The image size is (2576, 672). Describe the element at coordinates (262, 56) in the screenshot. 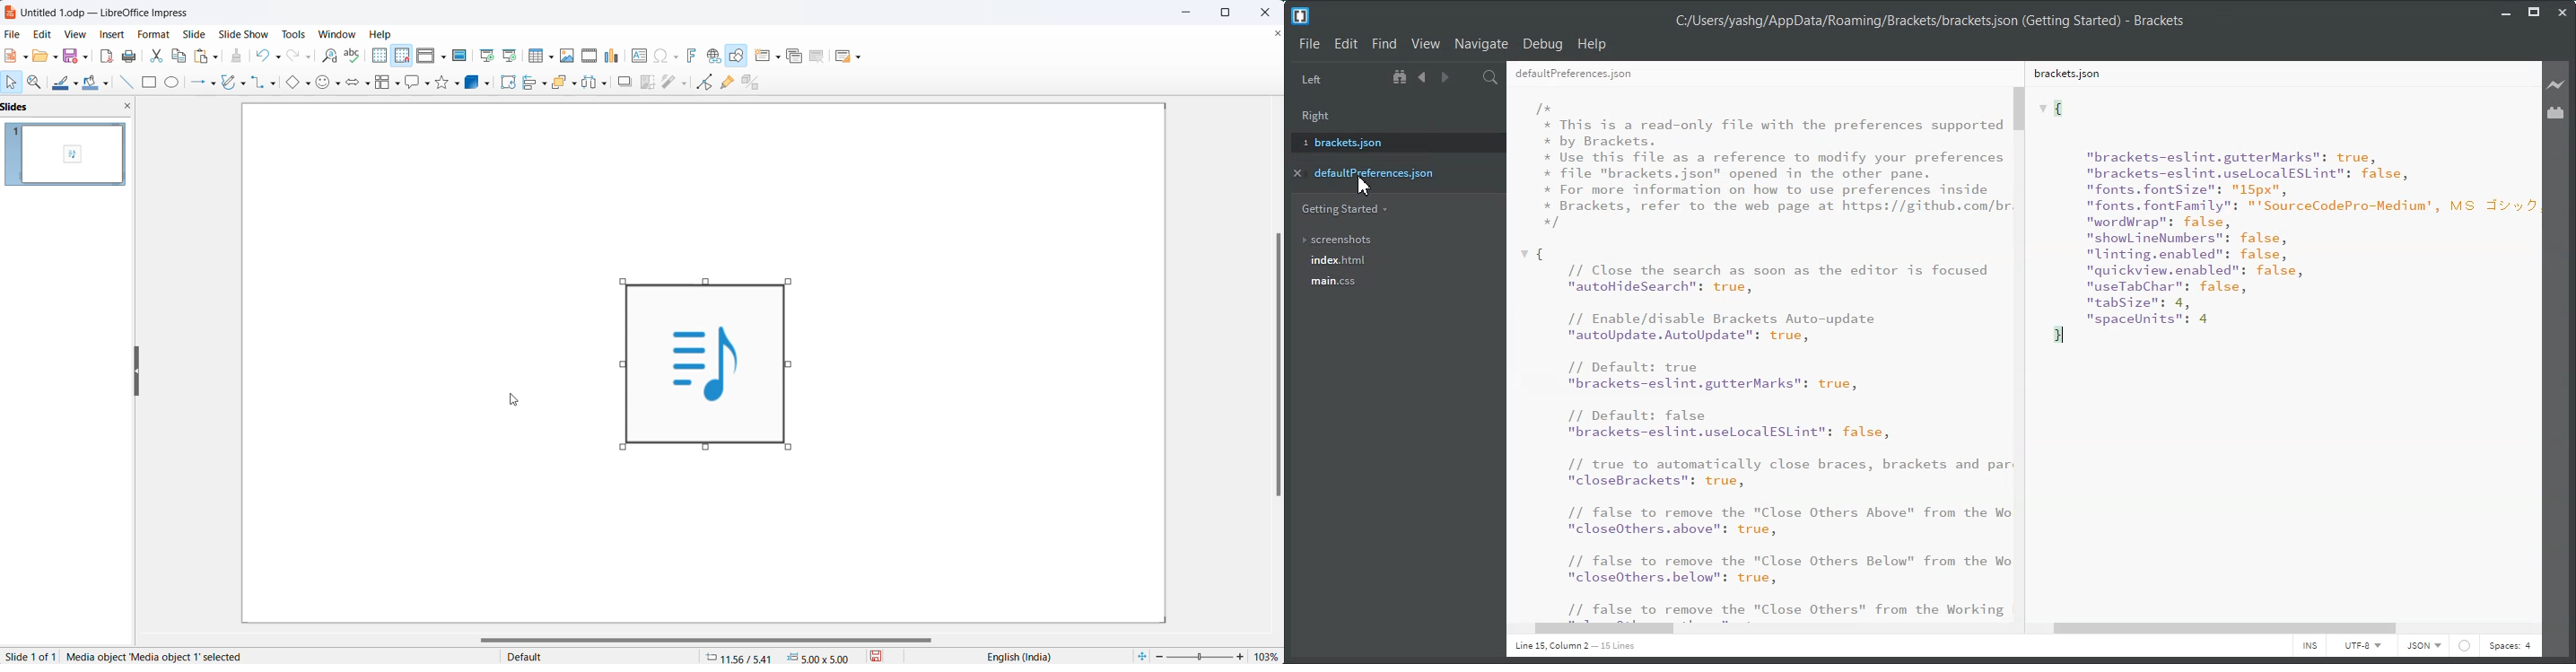

I see `undo` at that location.